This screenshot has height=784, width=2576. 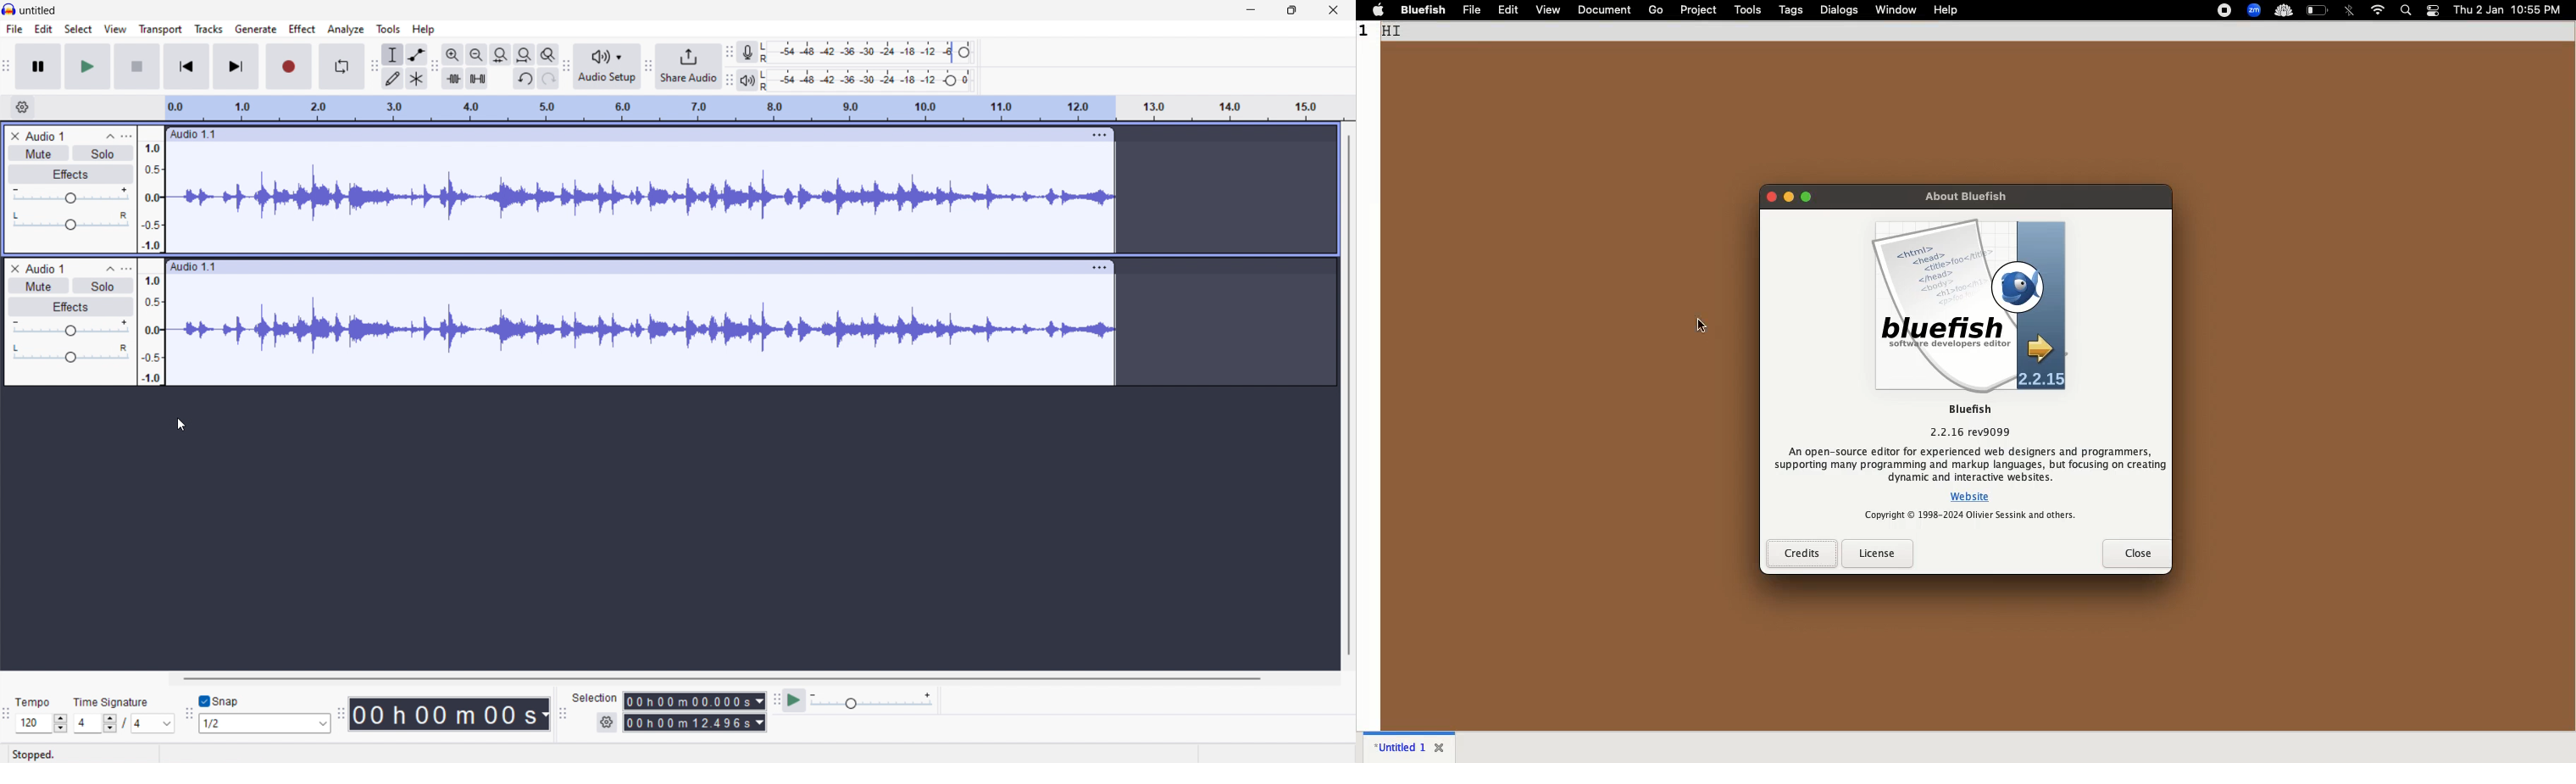 What do you see at coordinates (230, 702) in the screenshot?
I see `snap` at bounding box center [230, 702].